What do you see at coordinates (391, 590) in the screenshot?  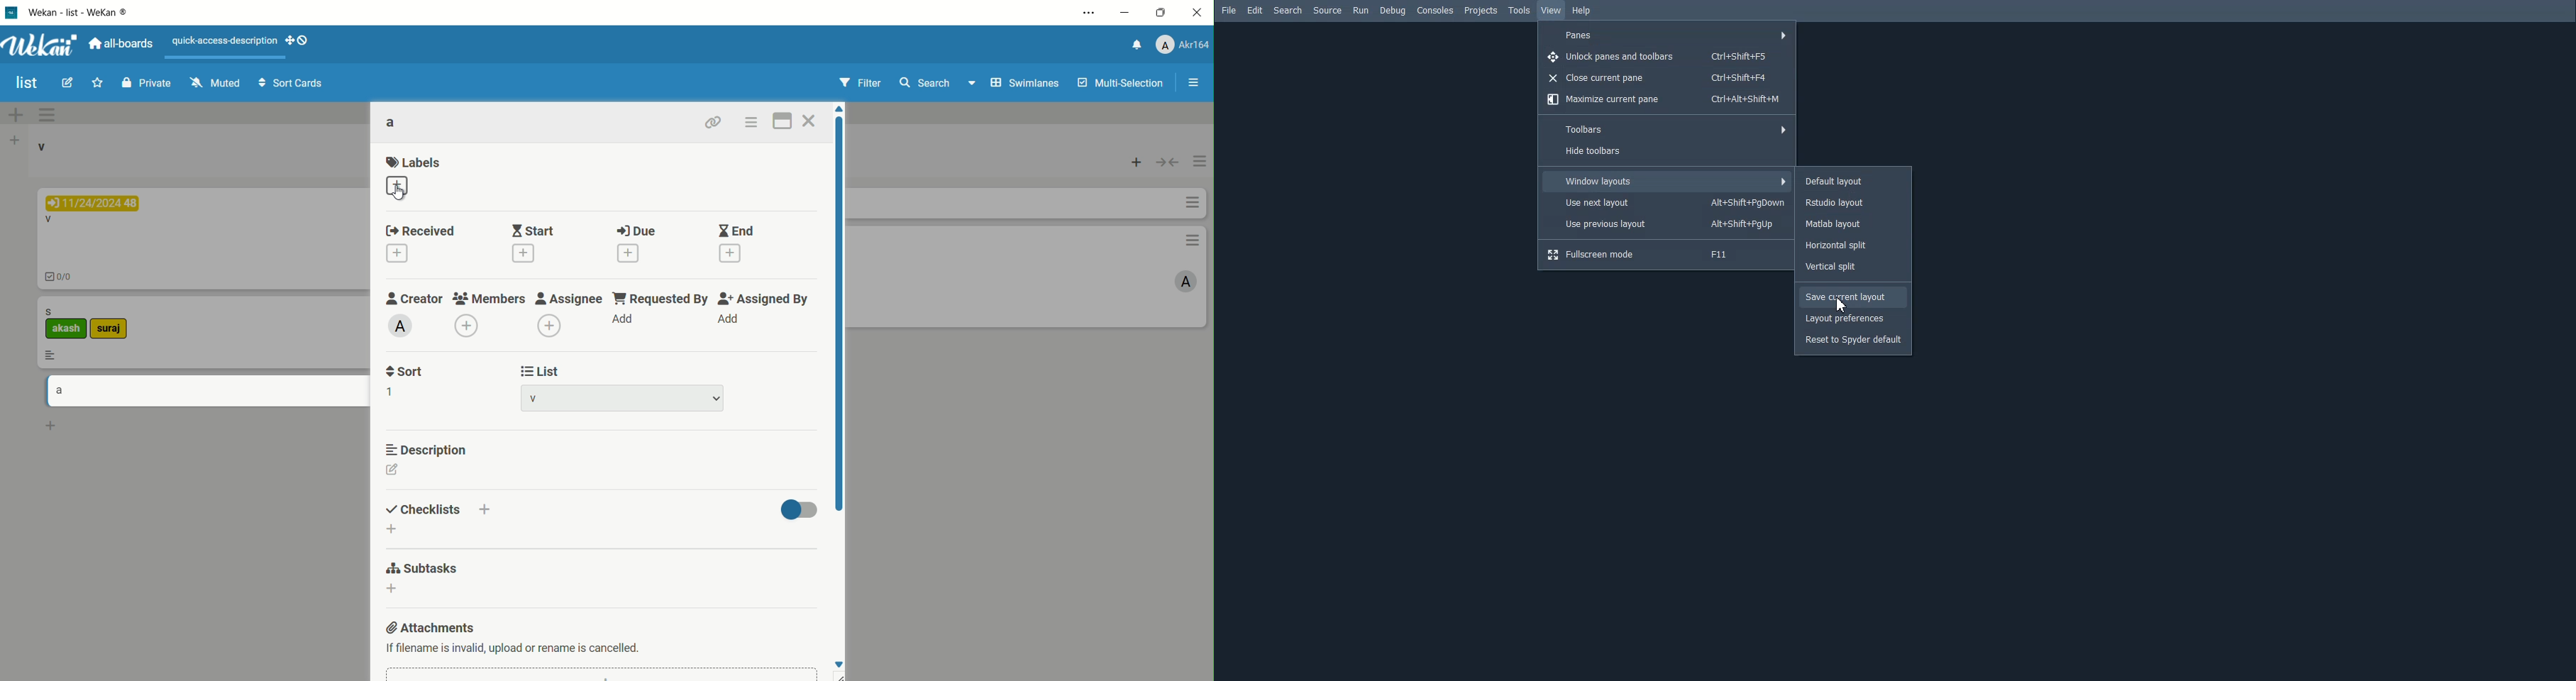 I see `dd subtasks` at bounding box center [391, 590].